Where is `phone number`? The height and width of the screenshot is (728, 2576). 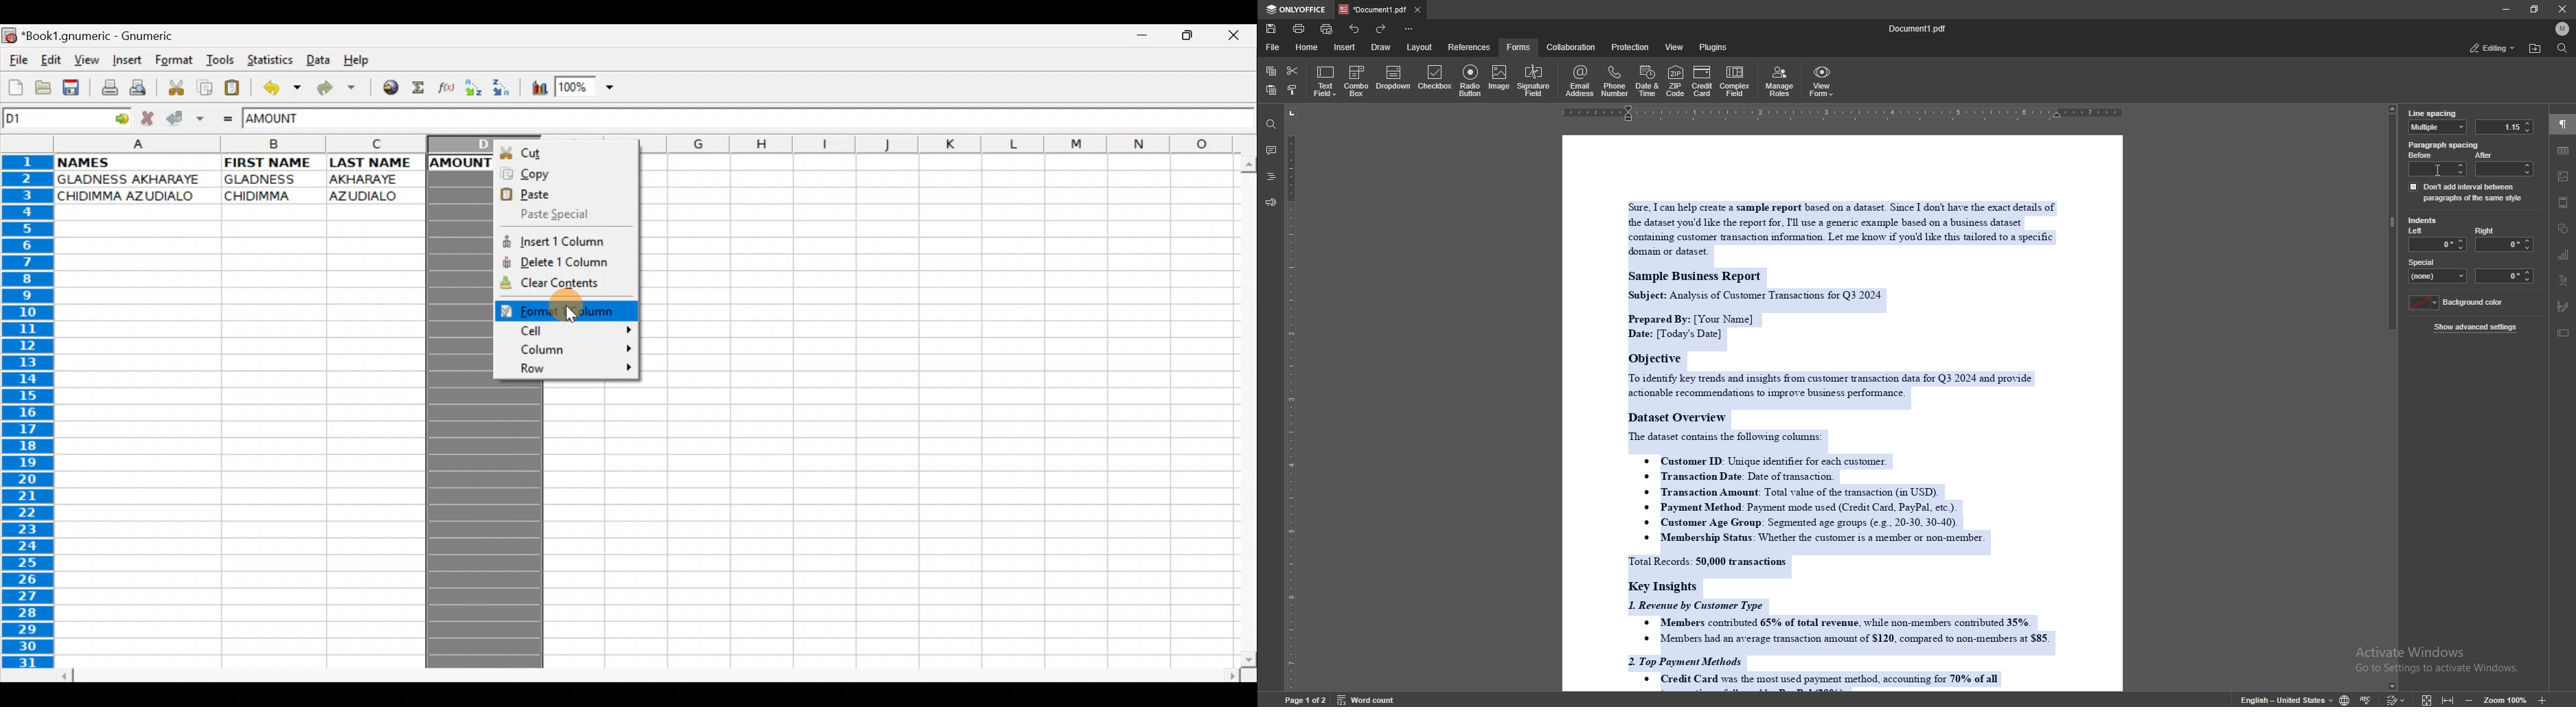 phone number is located at coordinates (1616, 81).